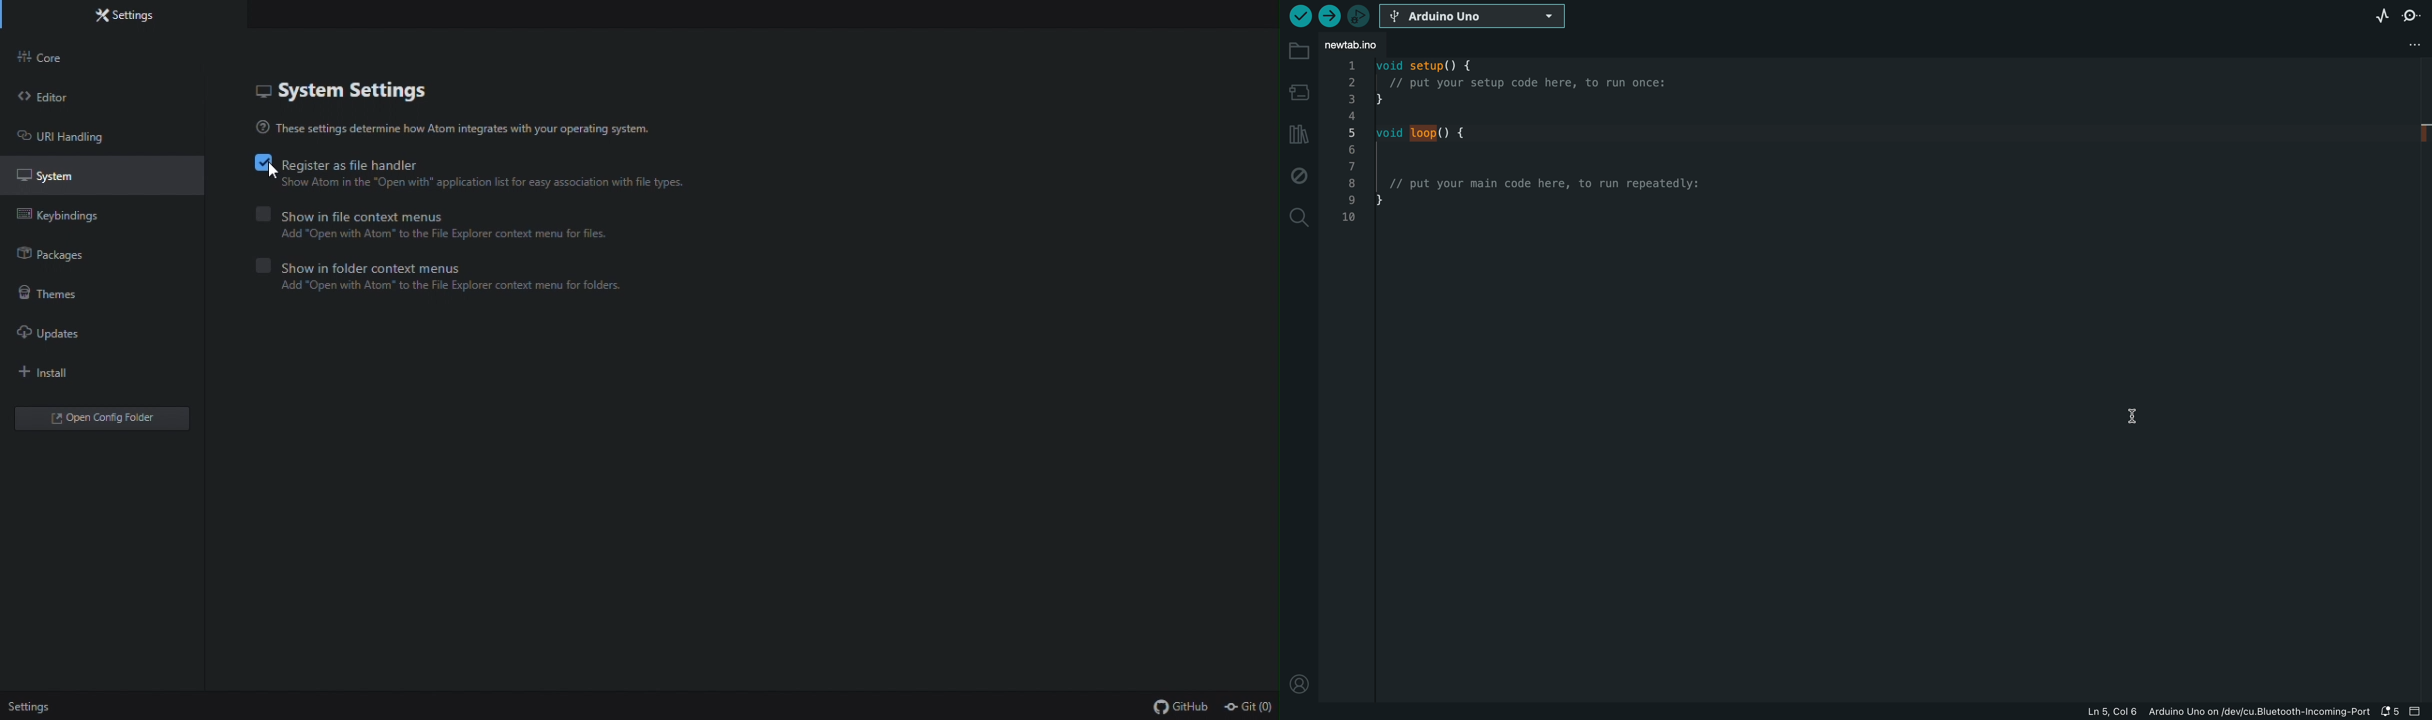 Image resolution: width=2436 pixels, height=728 pixels. Describe the element at coordinates (1526, 163) in the screenshot. I see `code` at that location.